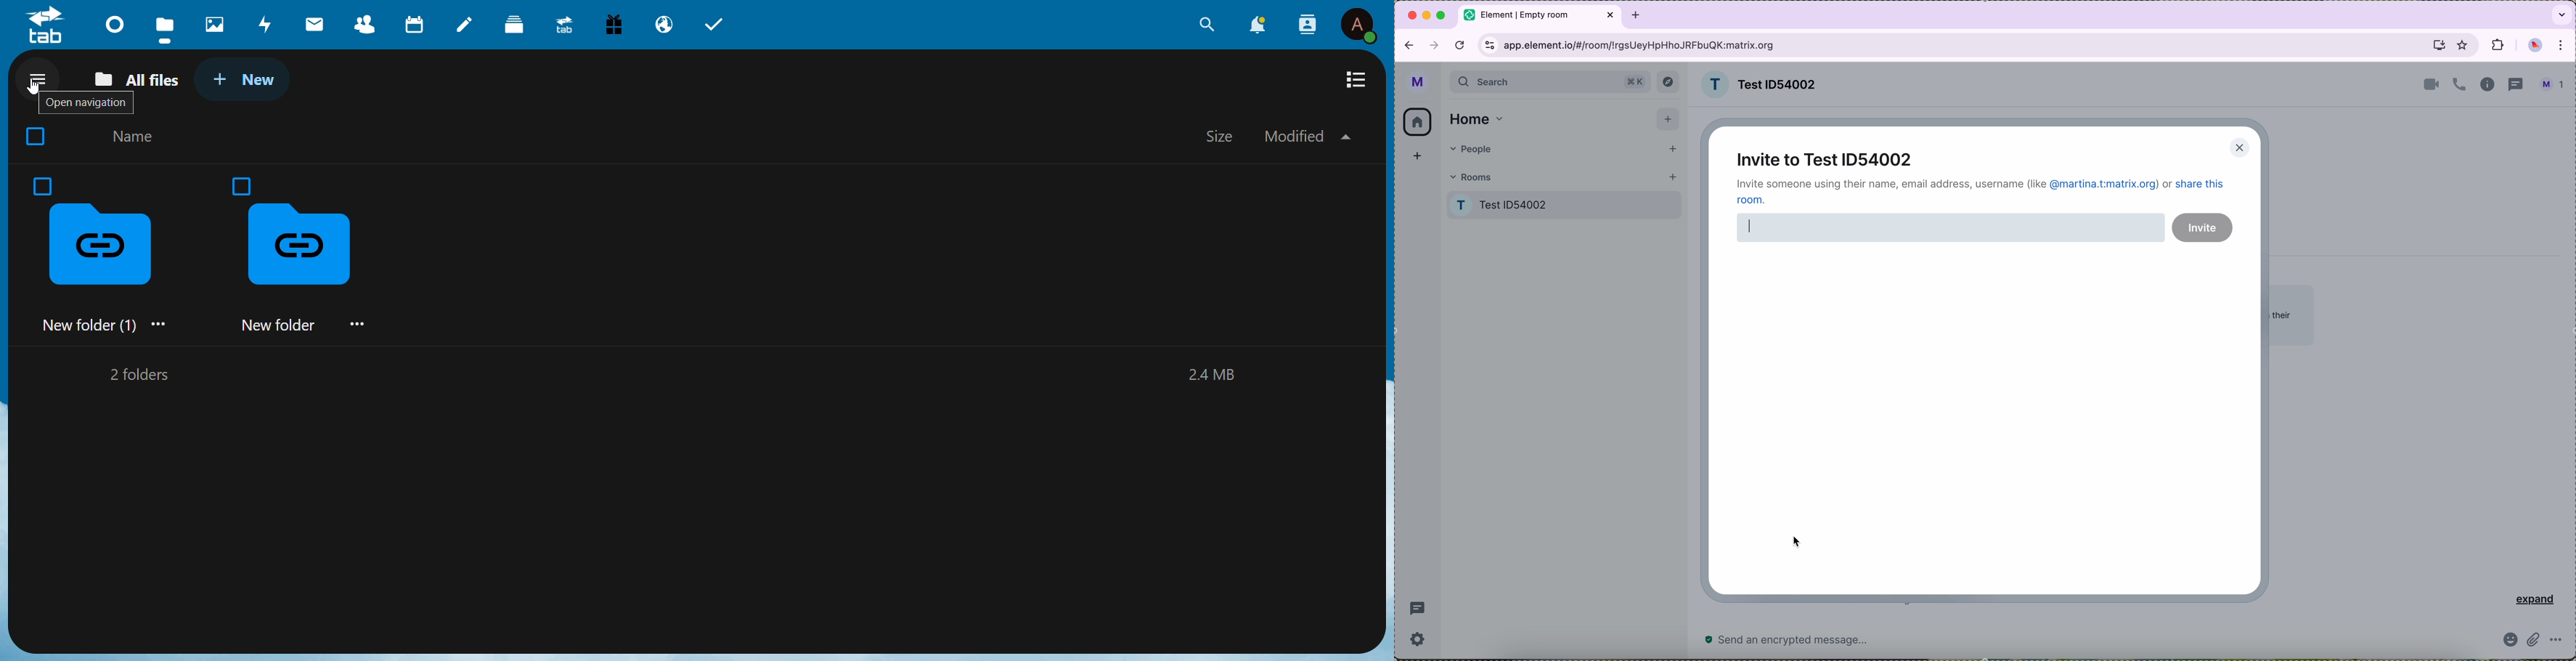 Image resolution: width=2576 pixels, height=672 pixels. I want to click on search contact, so click(1305, 23).